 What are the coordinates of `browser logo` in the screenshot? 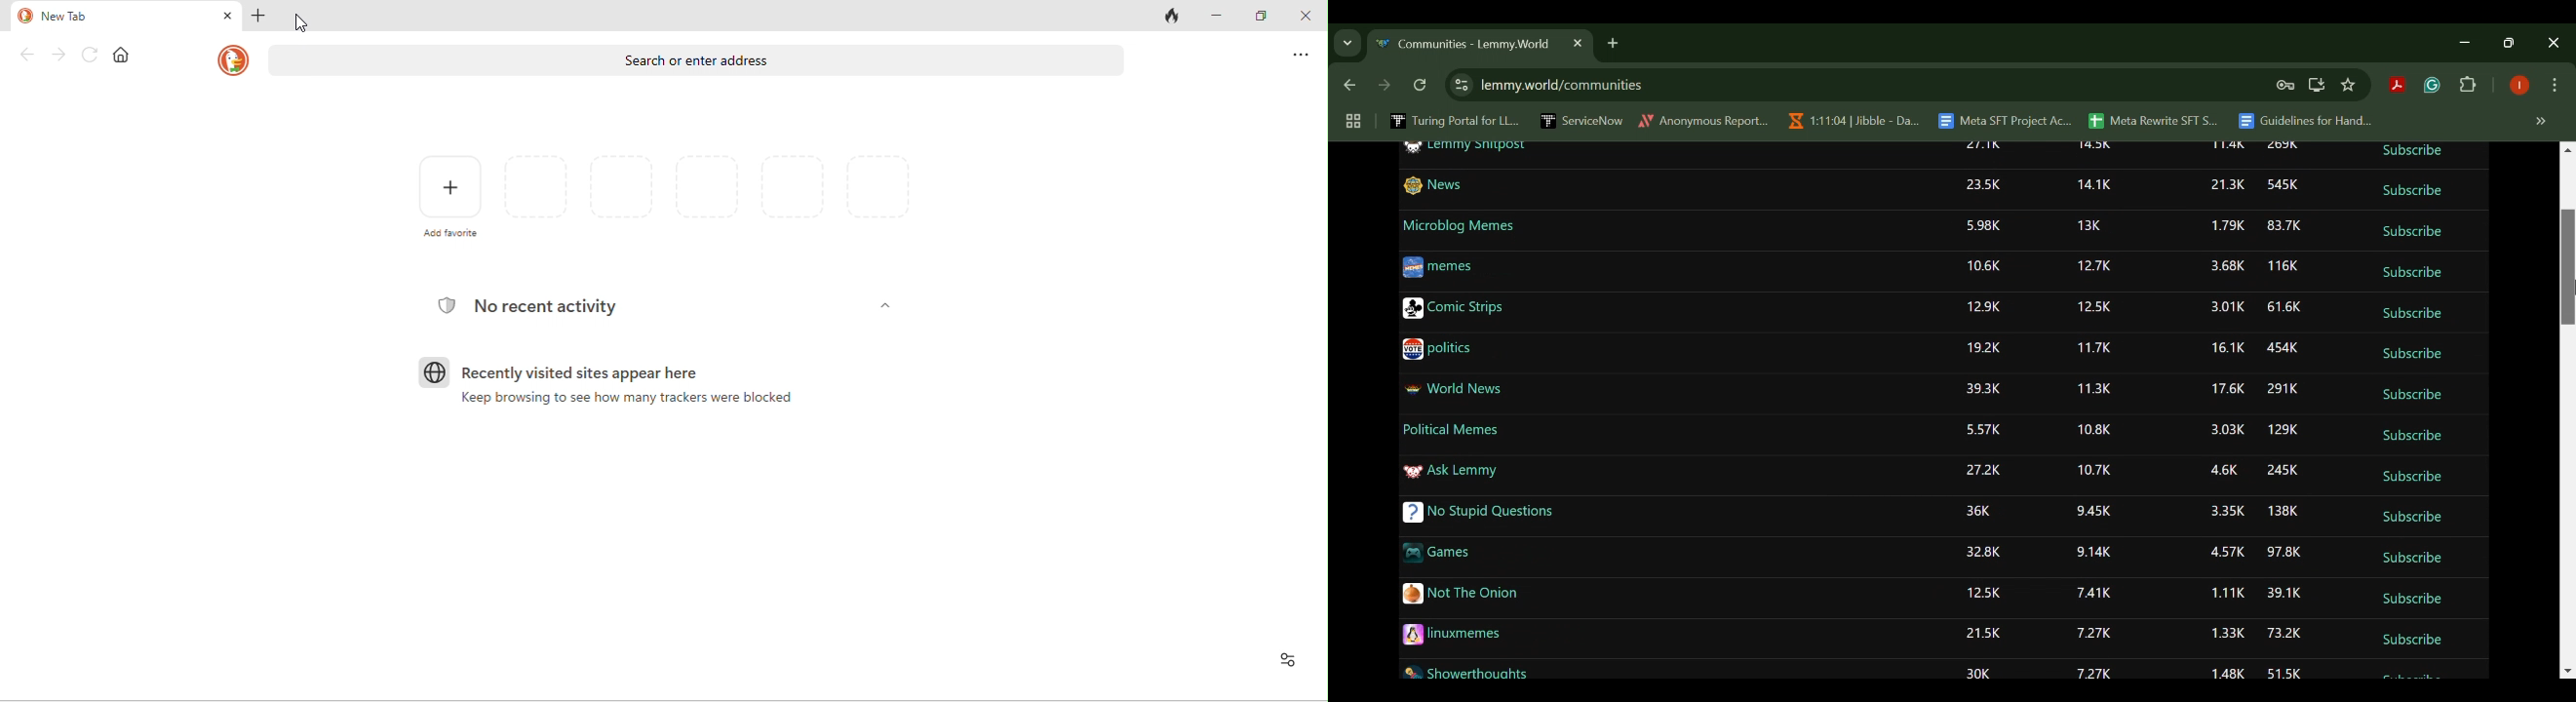 It's located at (433, 372).